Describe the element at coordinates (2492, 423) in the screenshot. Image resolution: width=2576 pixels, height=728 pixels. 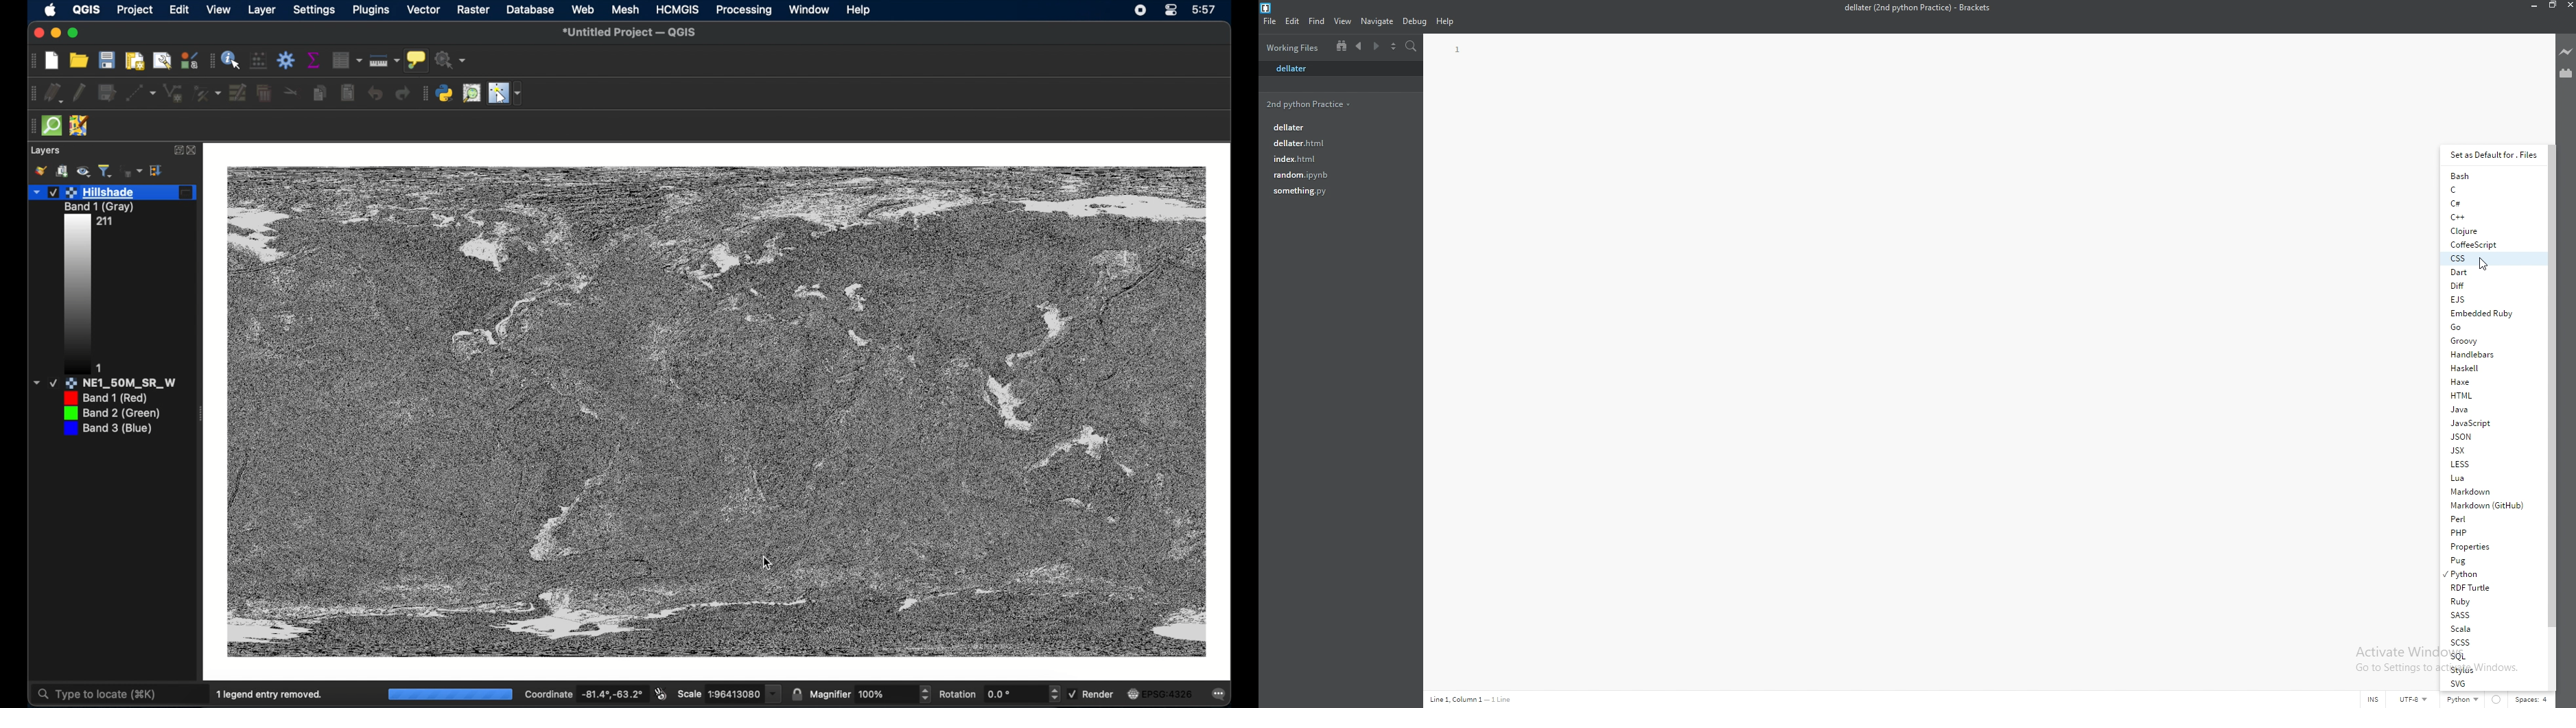
I see `javascript` at that location.